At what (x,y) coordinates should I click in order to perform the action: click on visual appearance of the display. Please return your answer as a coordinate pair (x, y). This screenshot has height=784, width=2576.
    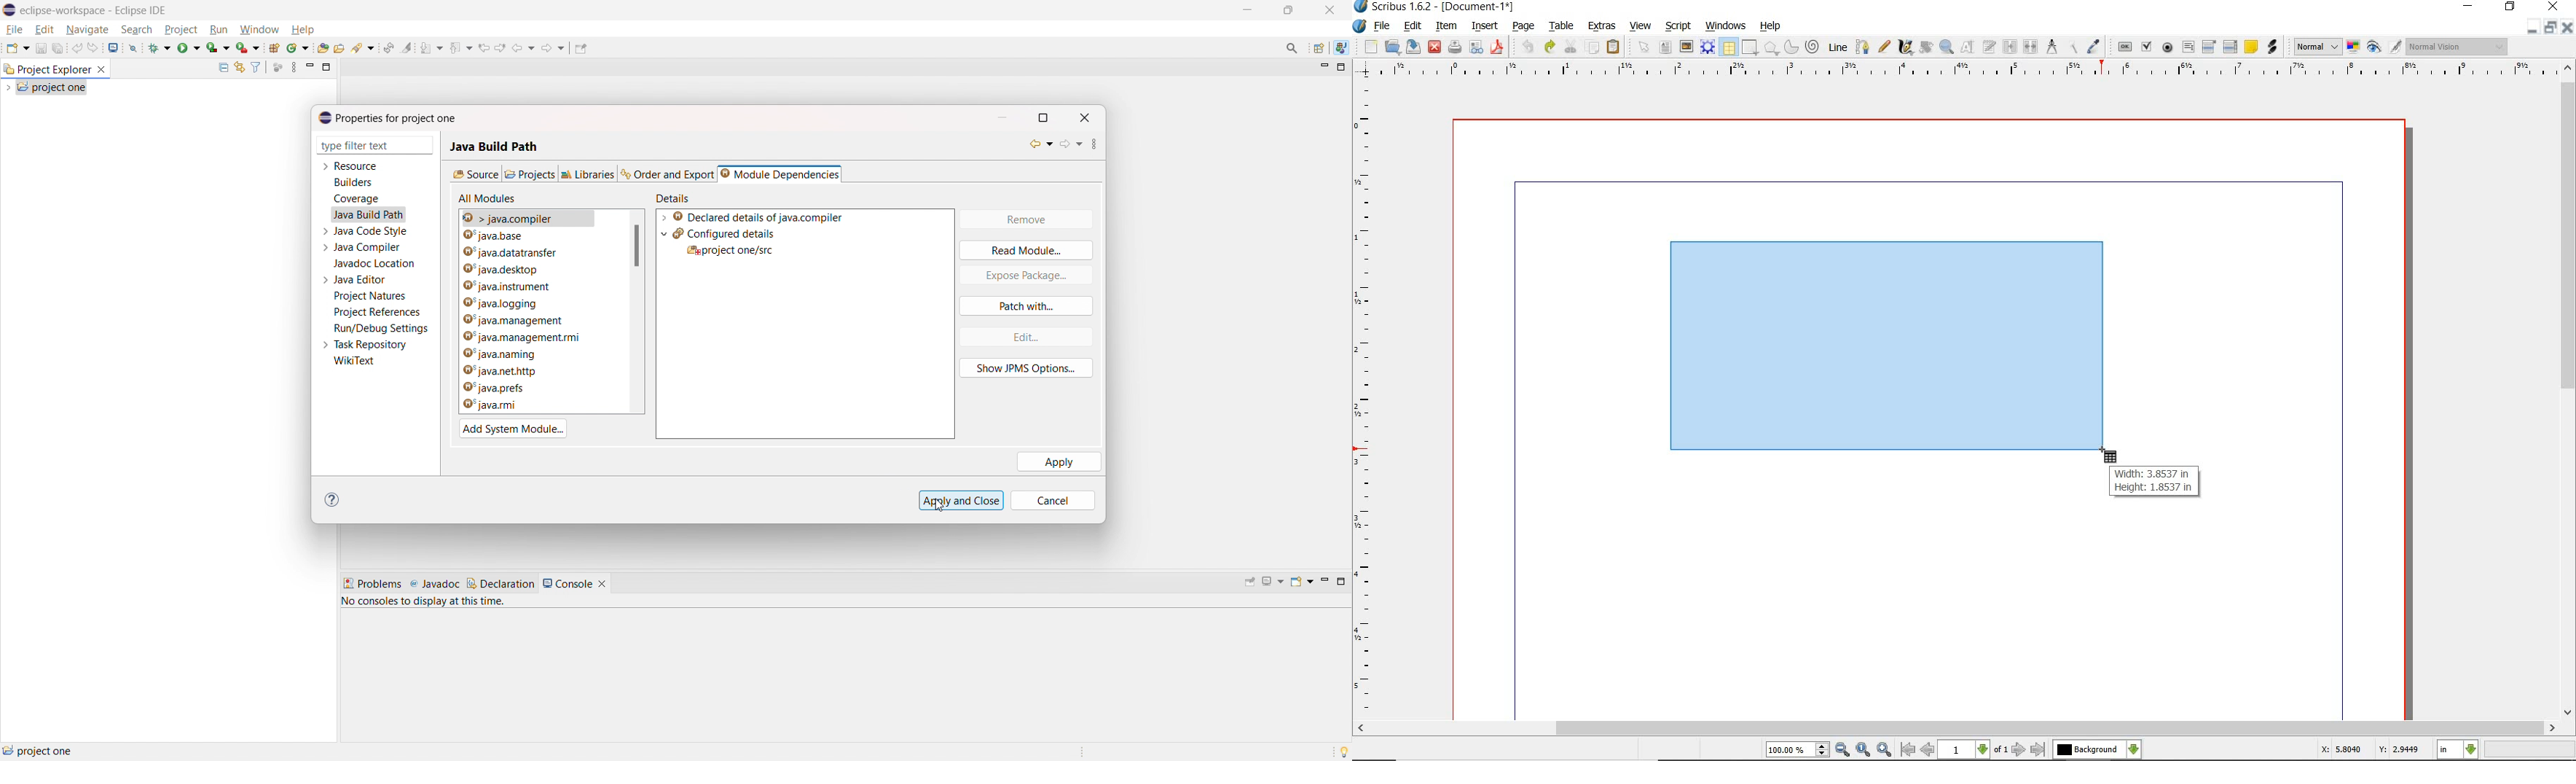
    Looking at the image, I should click on (2455, 47).